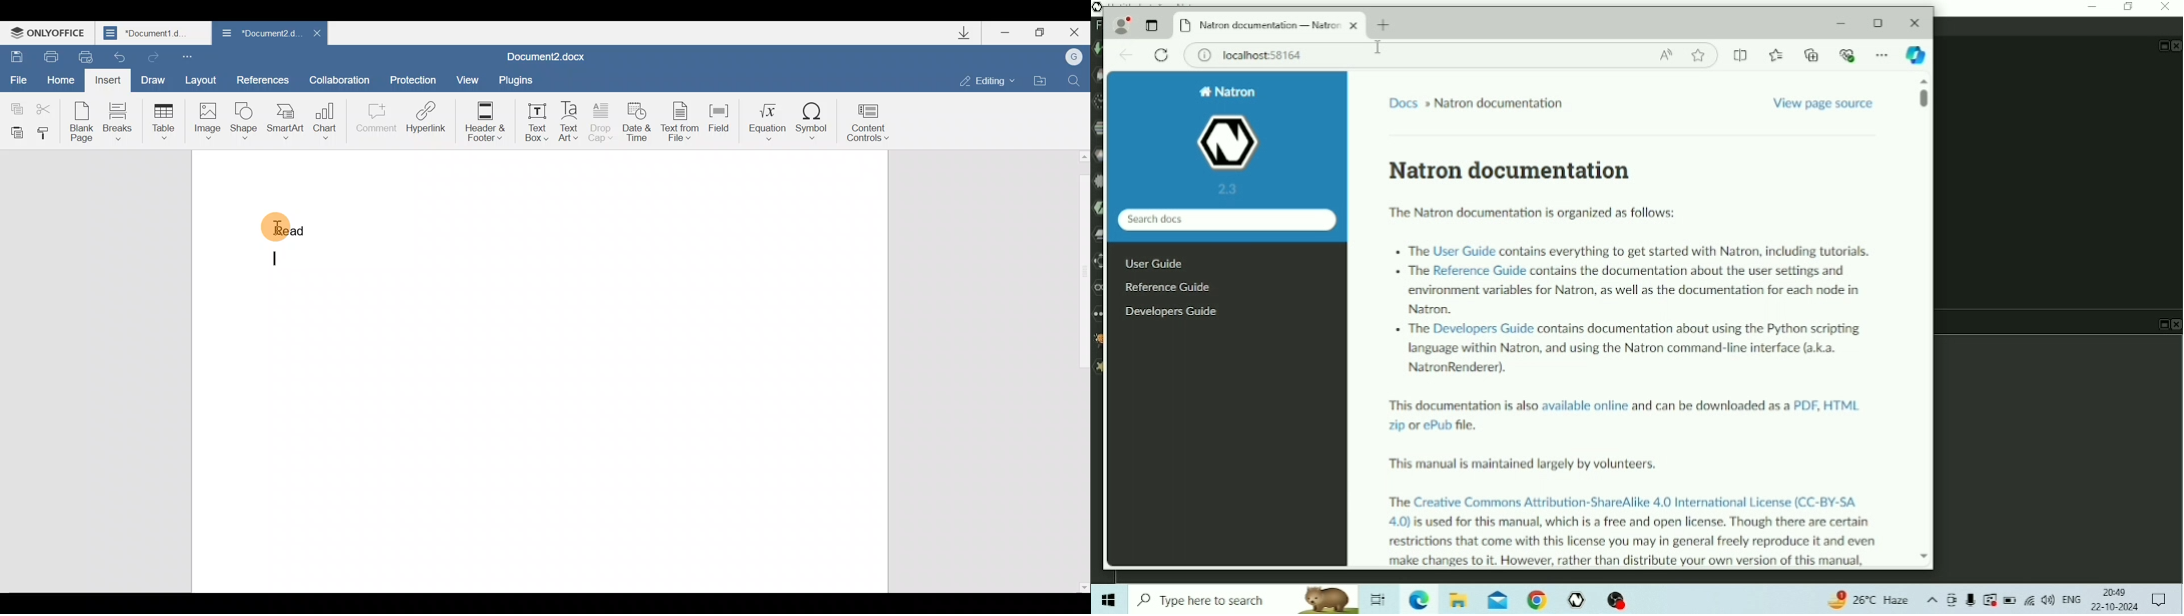 The width and height of the screenshot is (2184, 616). Describe the element at coordinates (1076, 79) in the screenshot. I see `Find` at that location.